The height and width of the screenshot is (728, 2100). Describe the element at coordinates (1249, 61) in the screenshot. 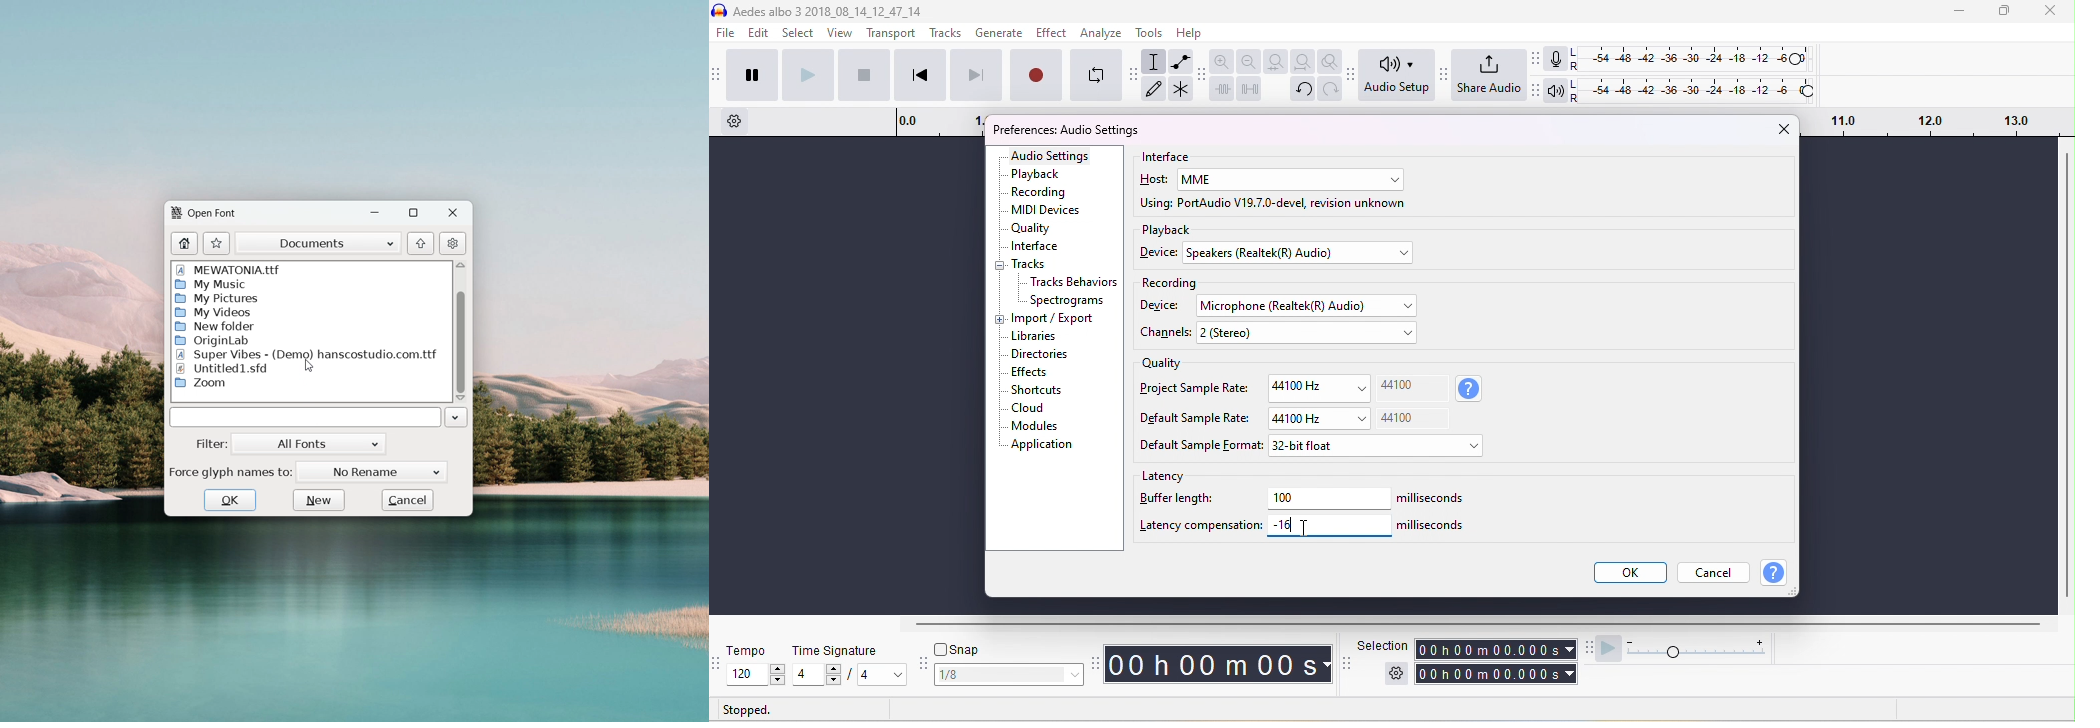

I see `zoom out` at that location.